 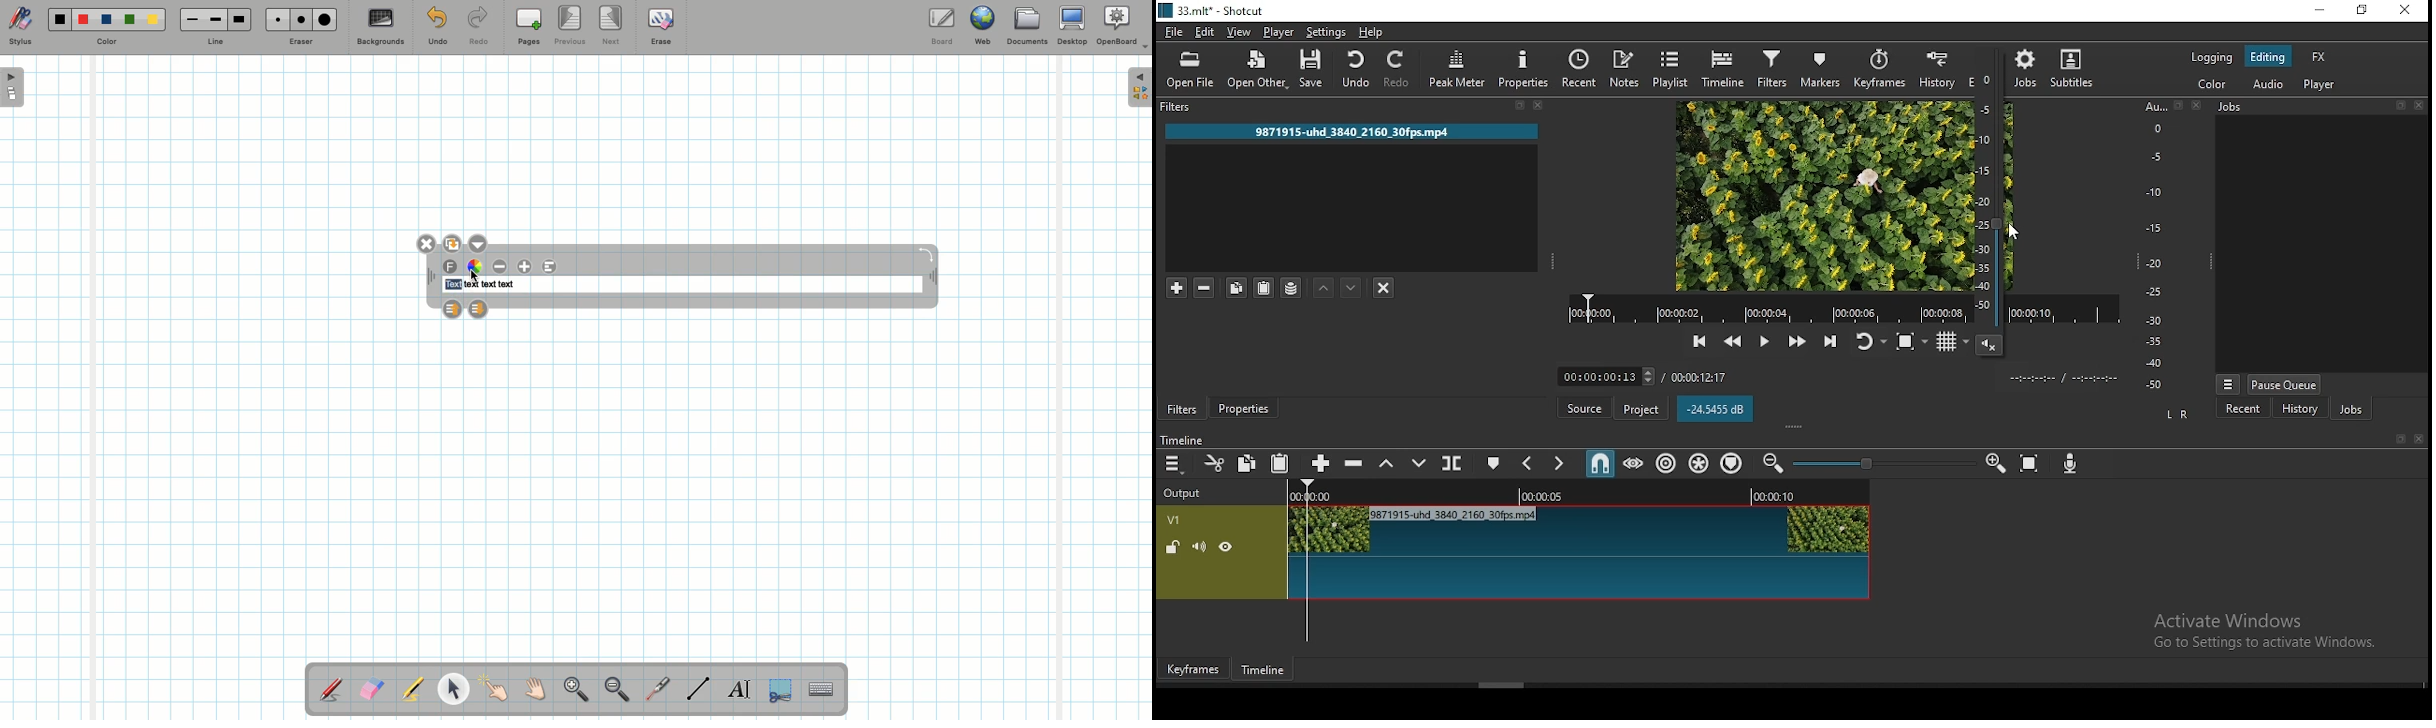 I want to click on Stylus, so click(x=20, y=26).